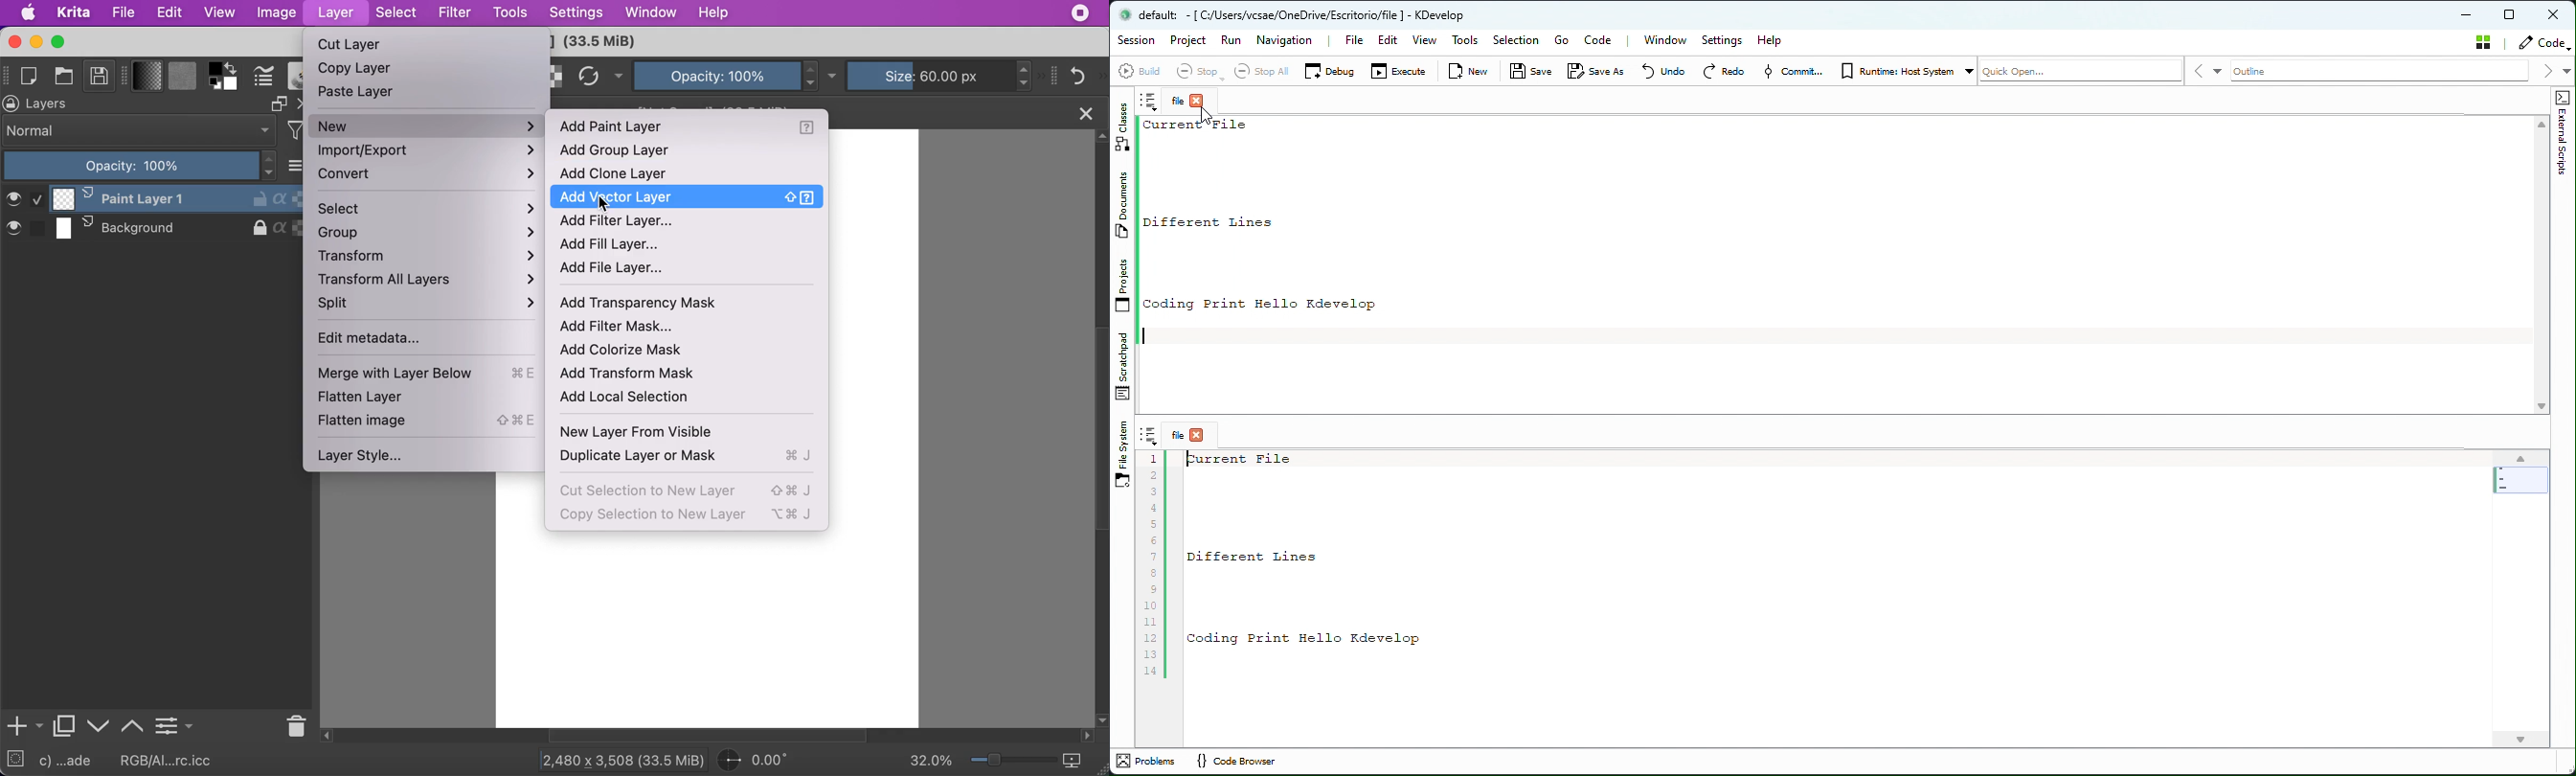 The width and height of the screenshot is (2576, 784). What do you see at coordinates (931, 762) in the screenshot?
I see `zoom percentage` at bounding box center [931, 762].